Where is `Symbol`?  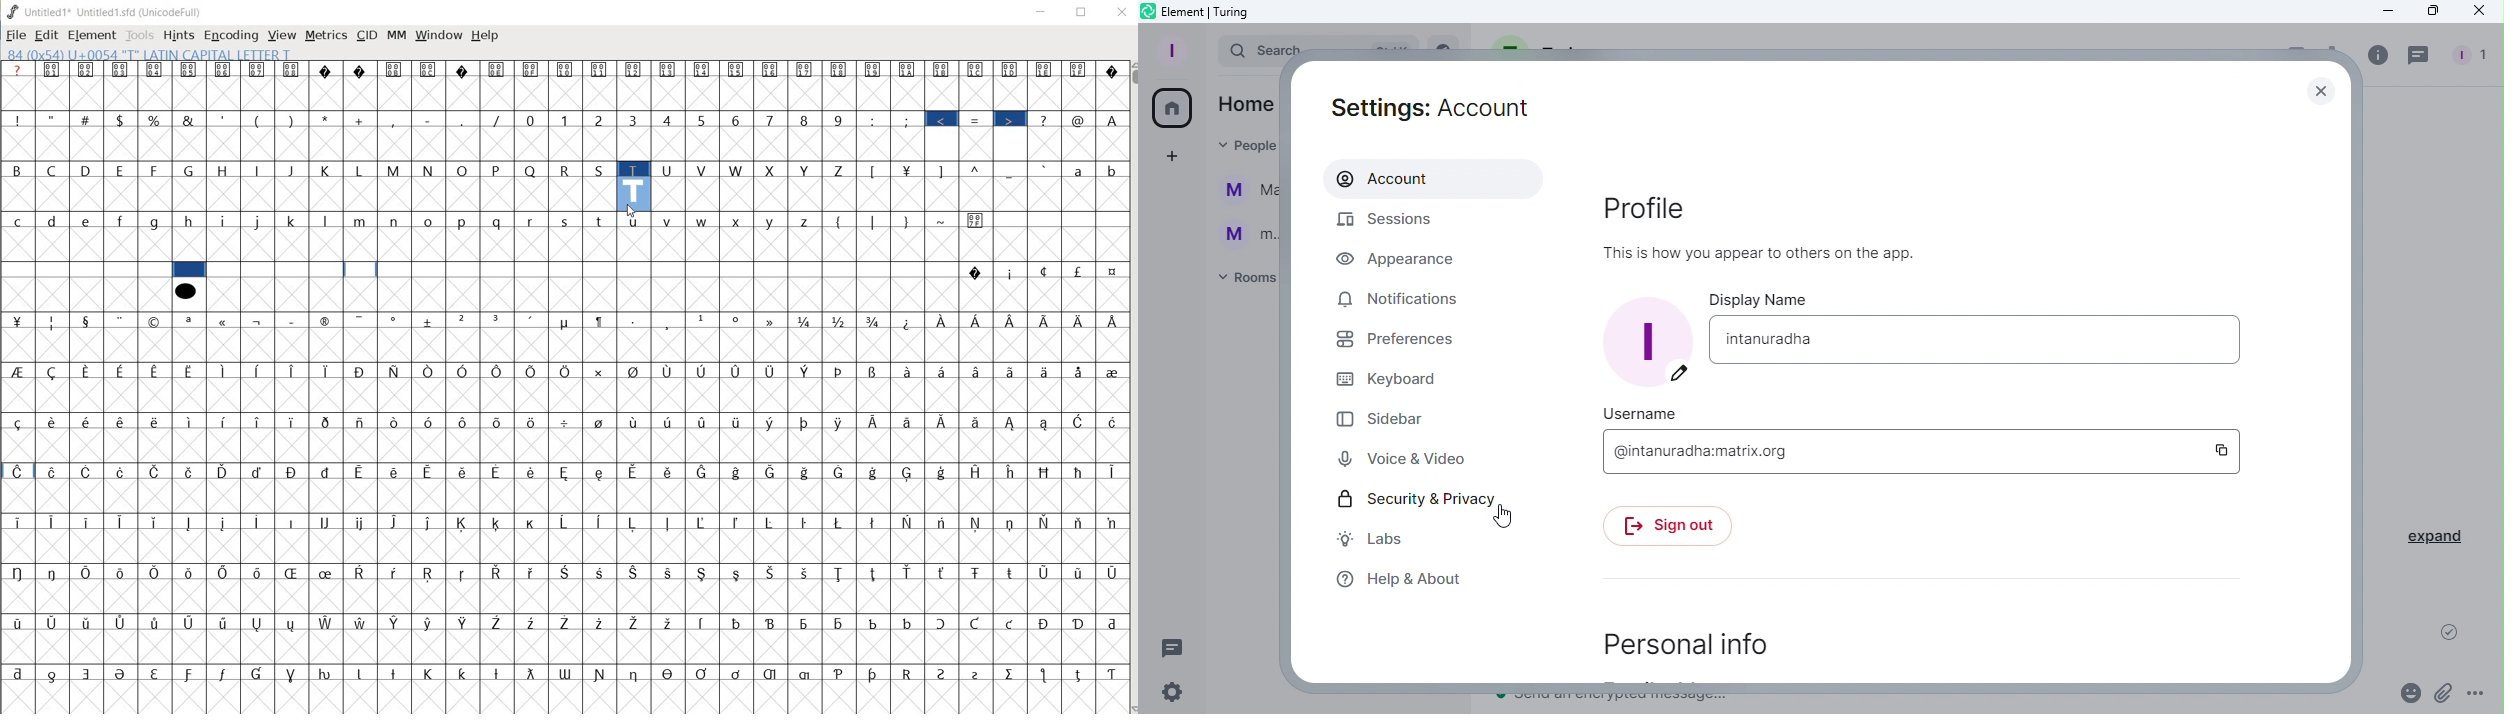
Symbol is located at coordinates (328, 472).